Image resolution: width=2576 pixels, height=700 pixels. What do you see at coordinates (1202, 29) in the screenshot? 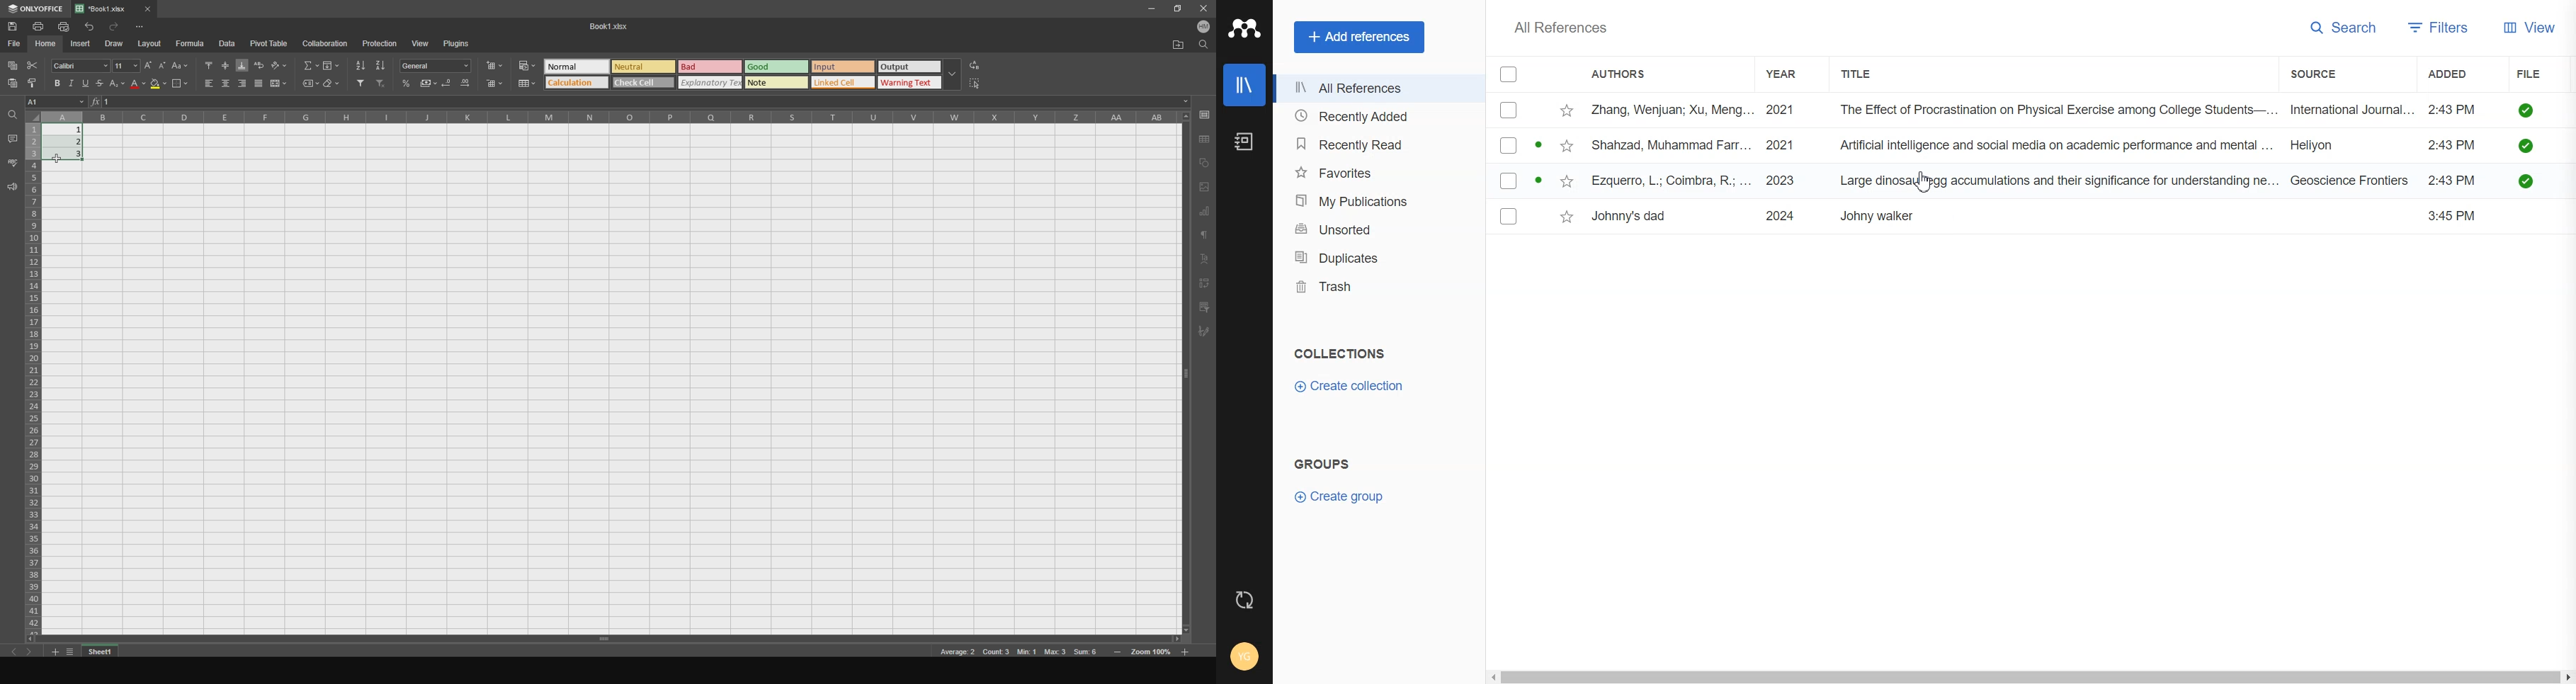
I see `user` at bounding box center [1202, 29].